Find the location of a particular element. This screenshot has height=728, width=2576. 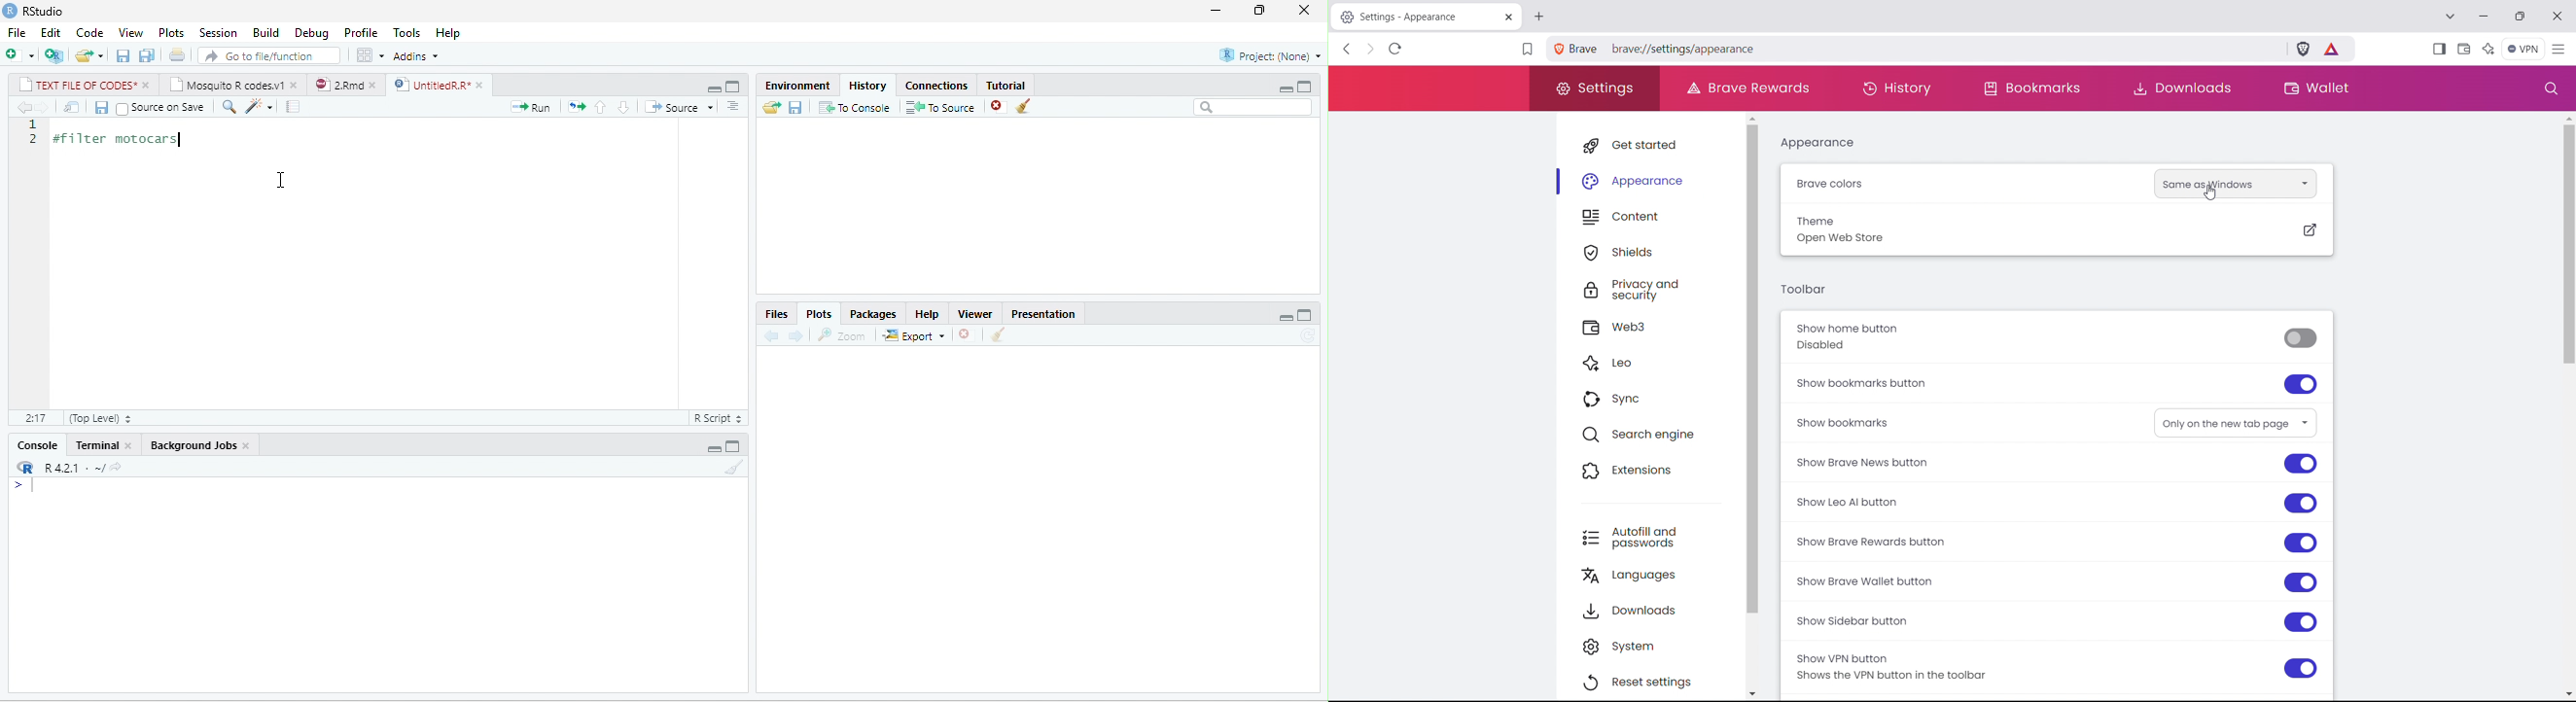

rerun is located at coordinates (577, 107).